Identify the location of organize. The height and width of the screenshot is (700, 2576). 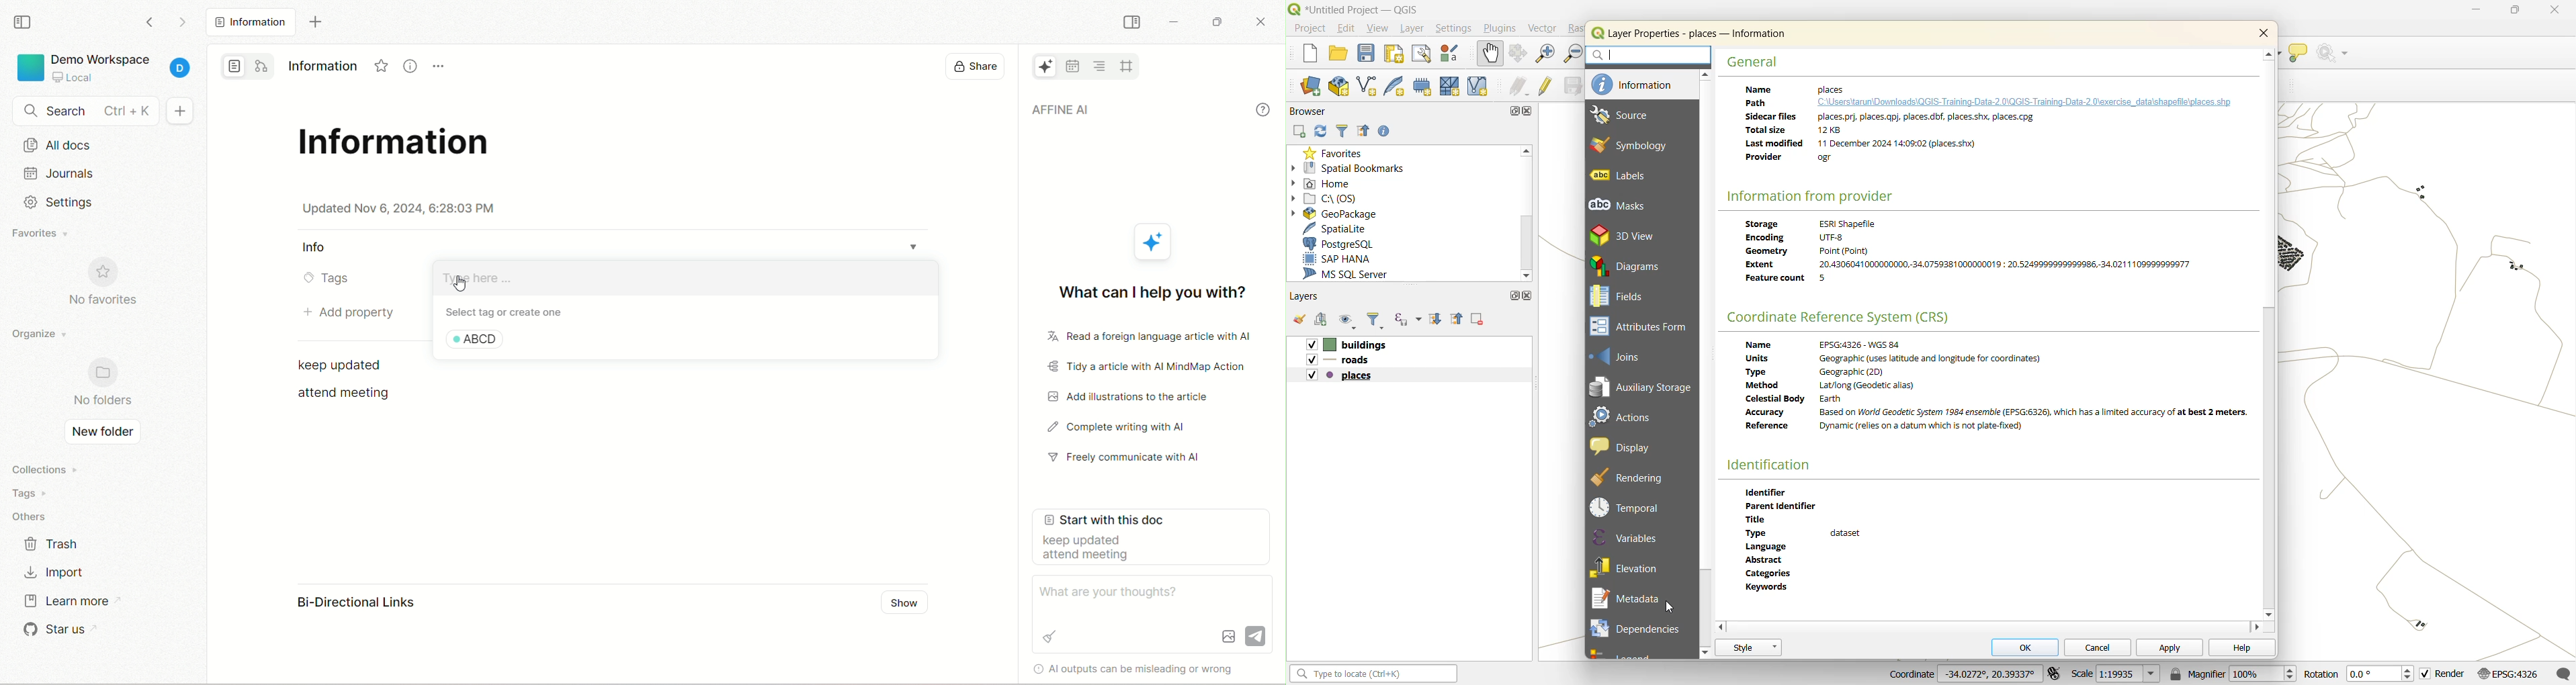
(38, 338).